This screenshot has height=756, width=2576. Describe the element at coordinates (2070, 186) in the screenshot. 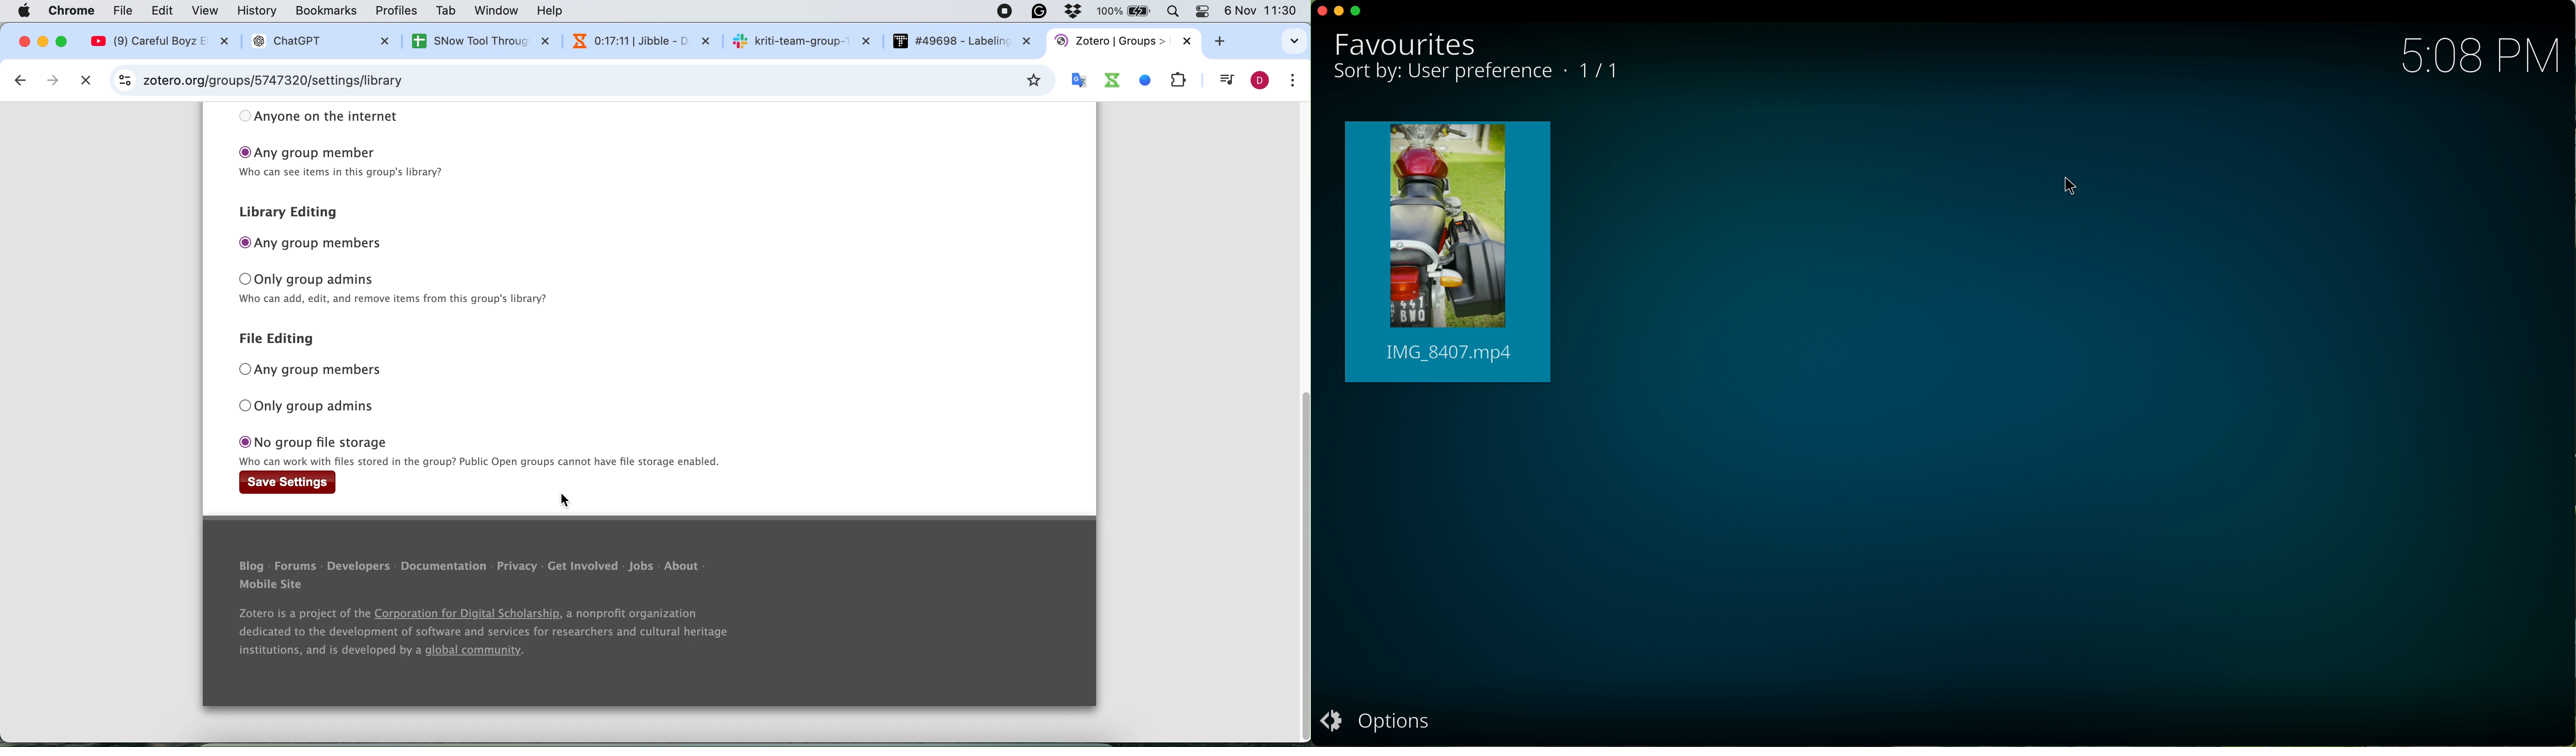

I see `mouse` at that location.